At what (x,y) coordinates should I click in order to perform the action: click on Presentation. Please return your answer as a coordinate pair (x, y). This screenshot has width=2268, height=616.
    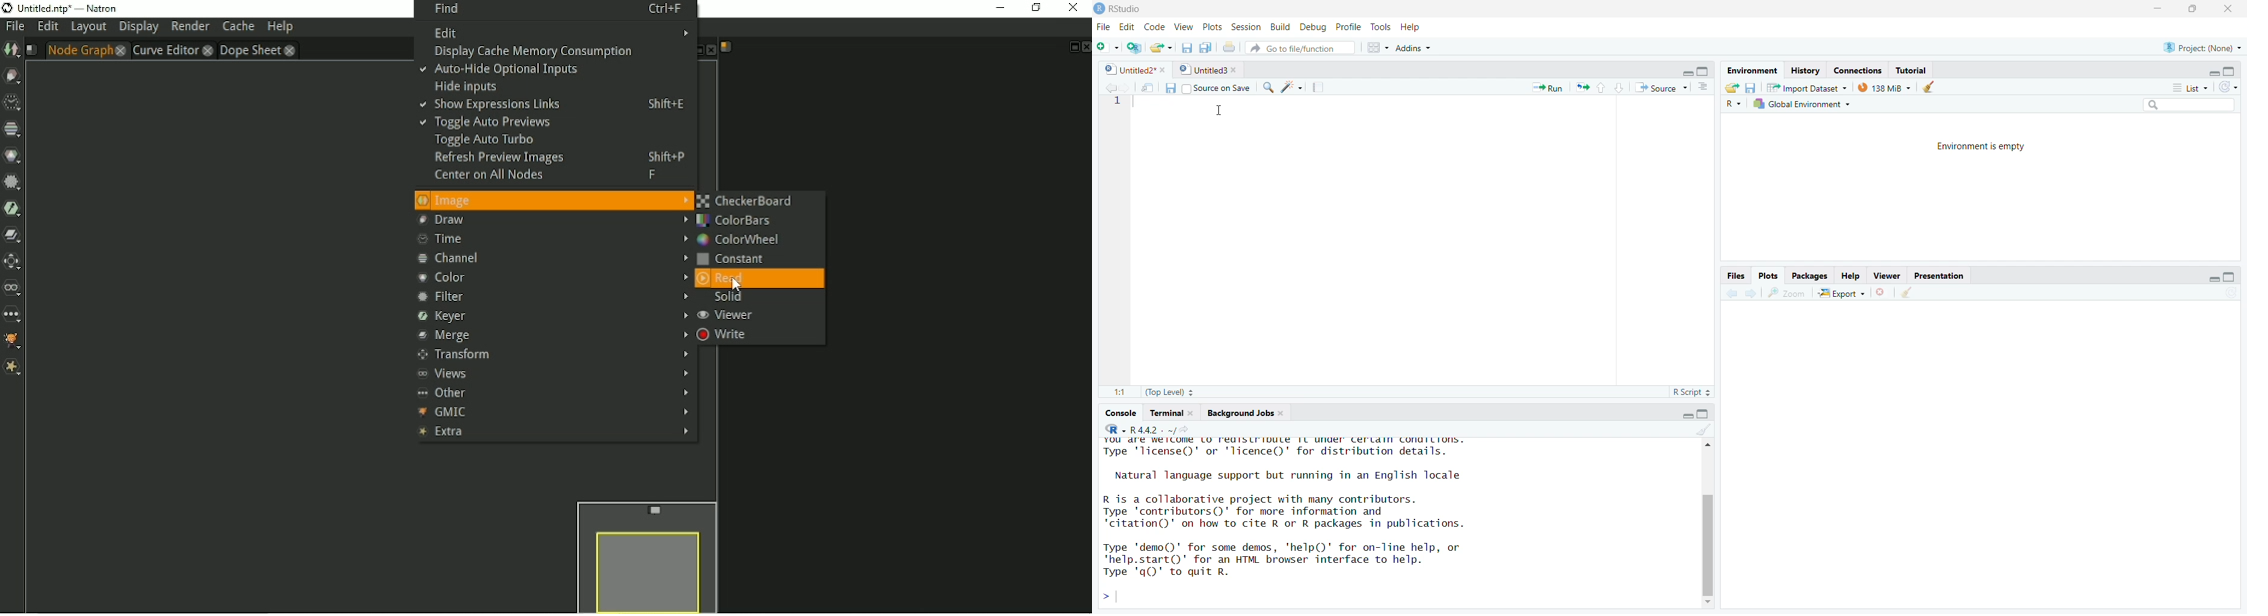
    Looking at the image, I should click on (1940, 276).